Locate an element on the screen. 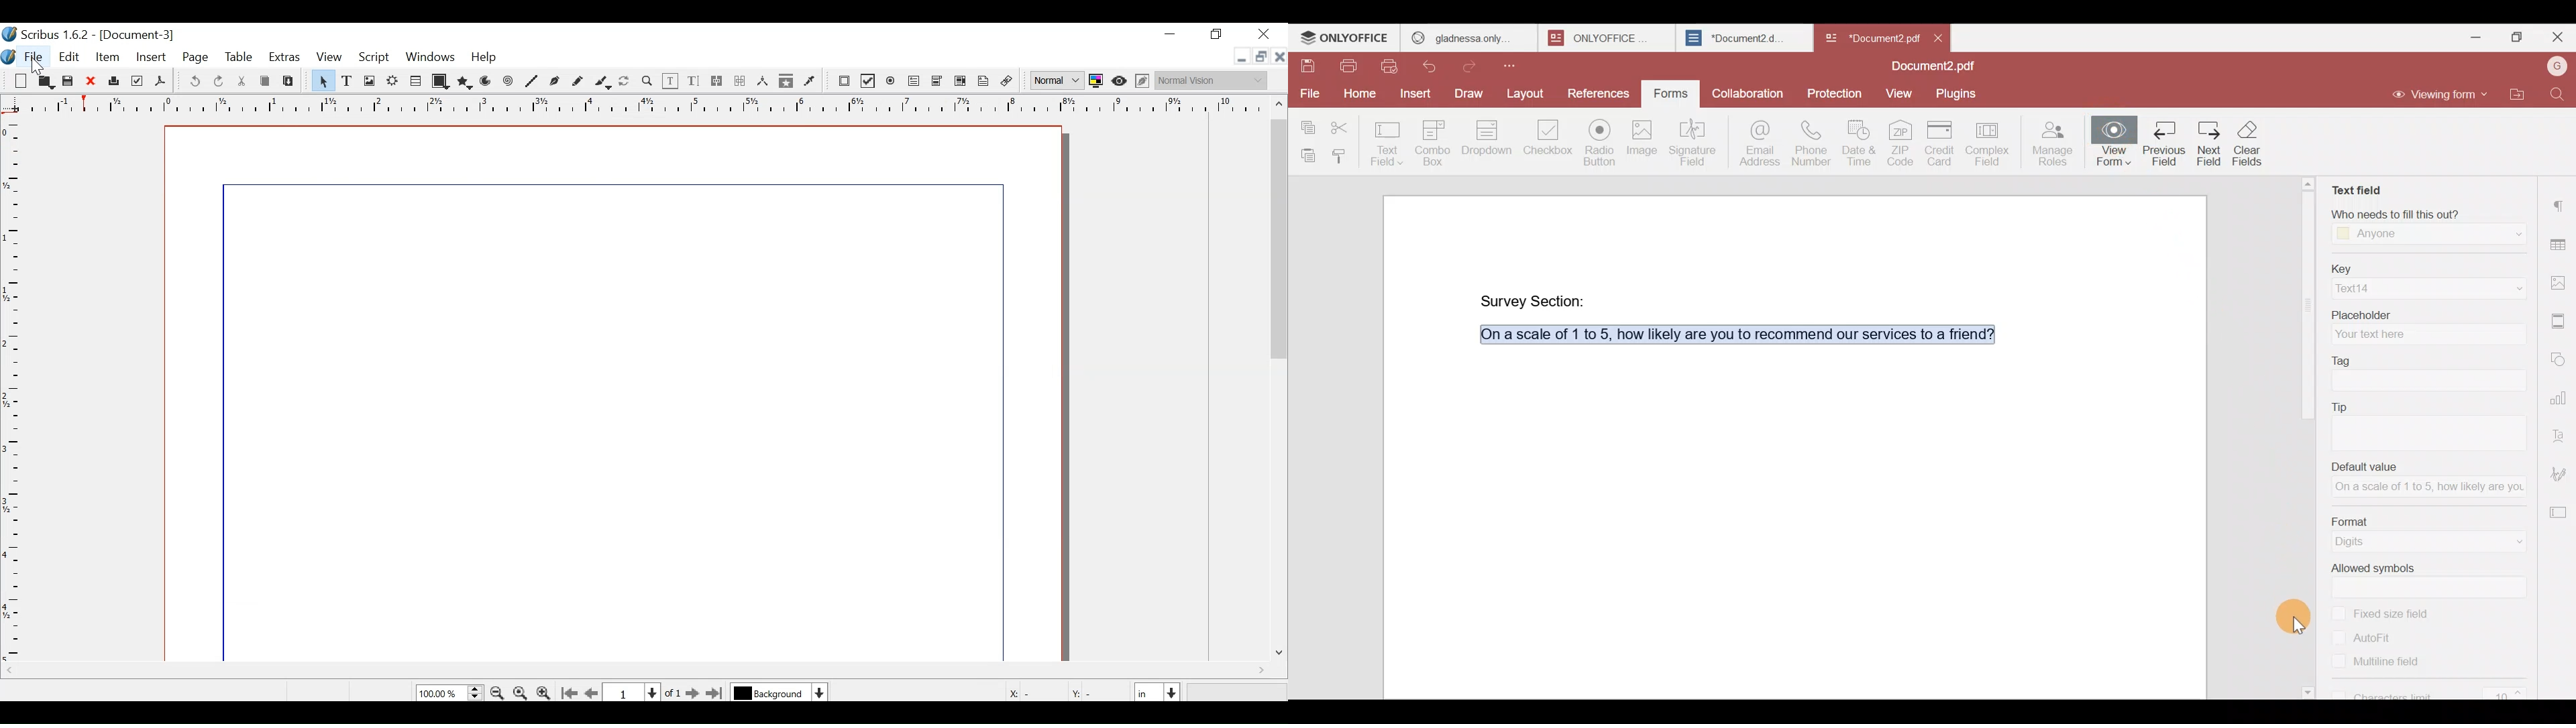 This screenshot has width=2576, height=728. PDF Check Box is located at coordinates (867, 81).